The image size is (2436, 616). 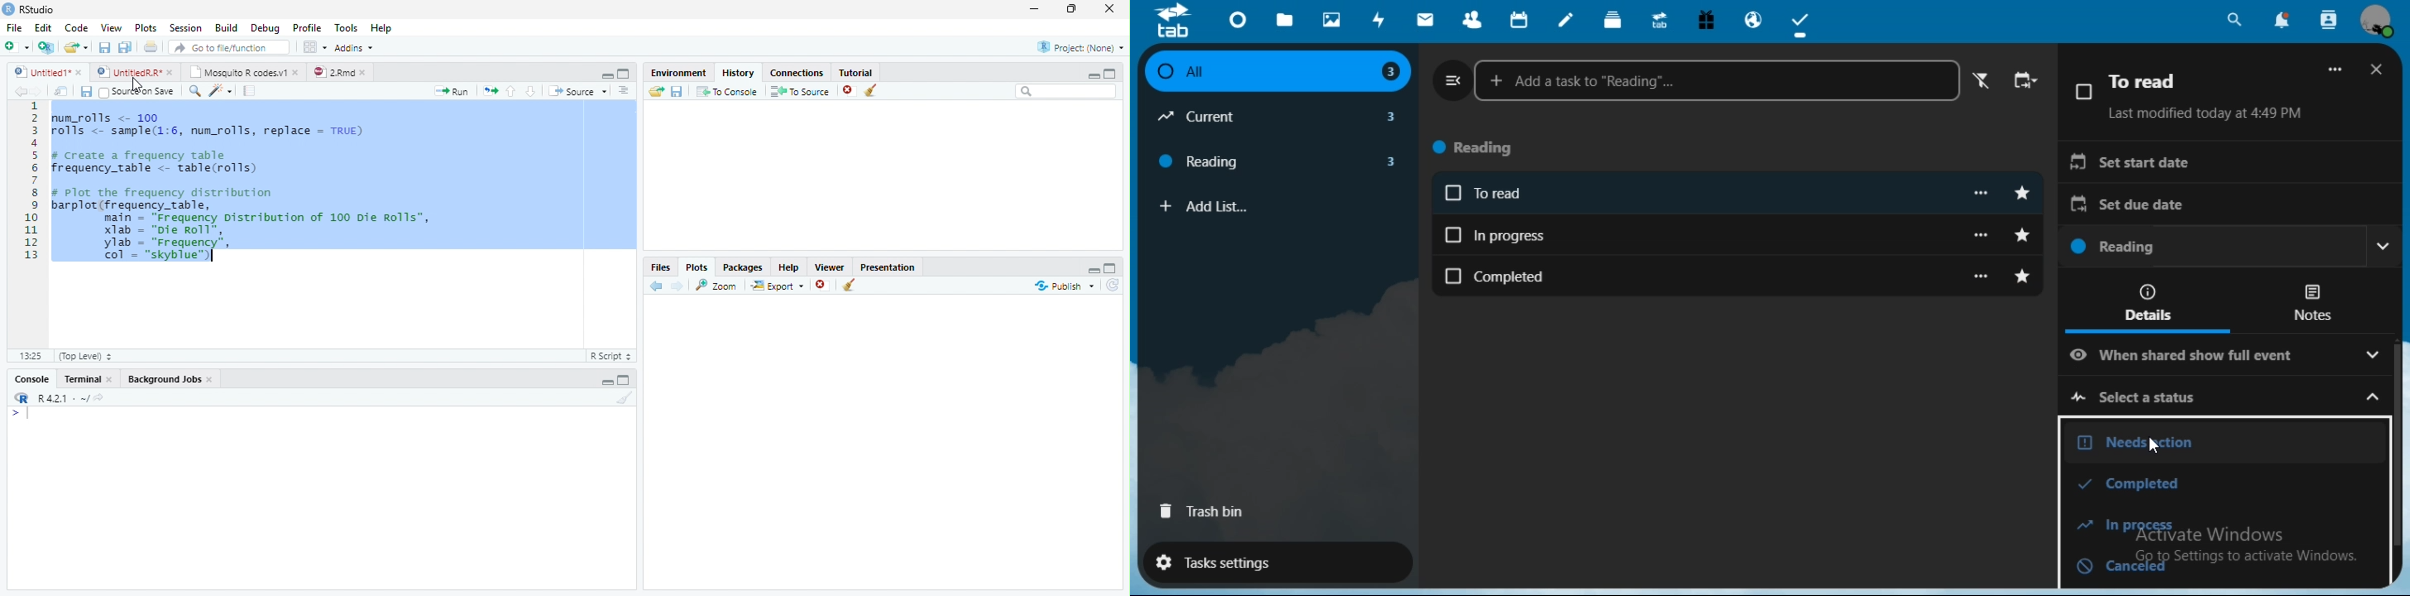 What do you see at coordinates (489, 92) in the screenshot?
I see `Re run previous code region` at bounding box center [489, 92].